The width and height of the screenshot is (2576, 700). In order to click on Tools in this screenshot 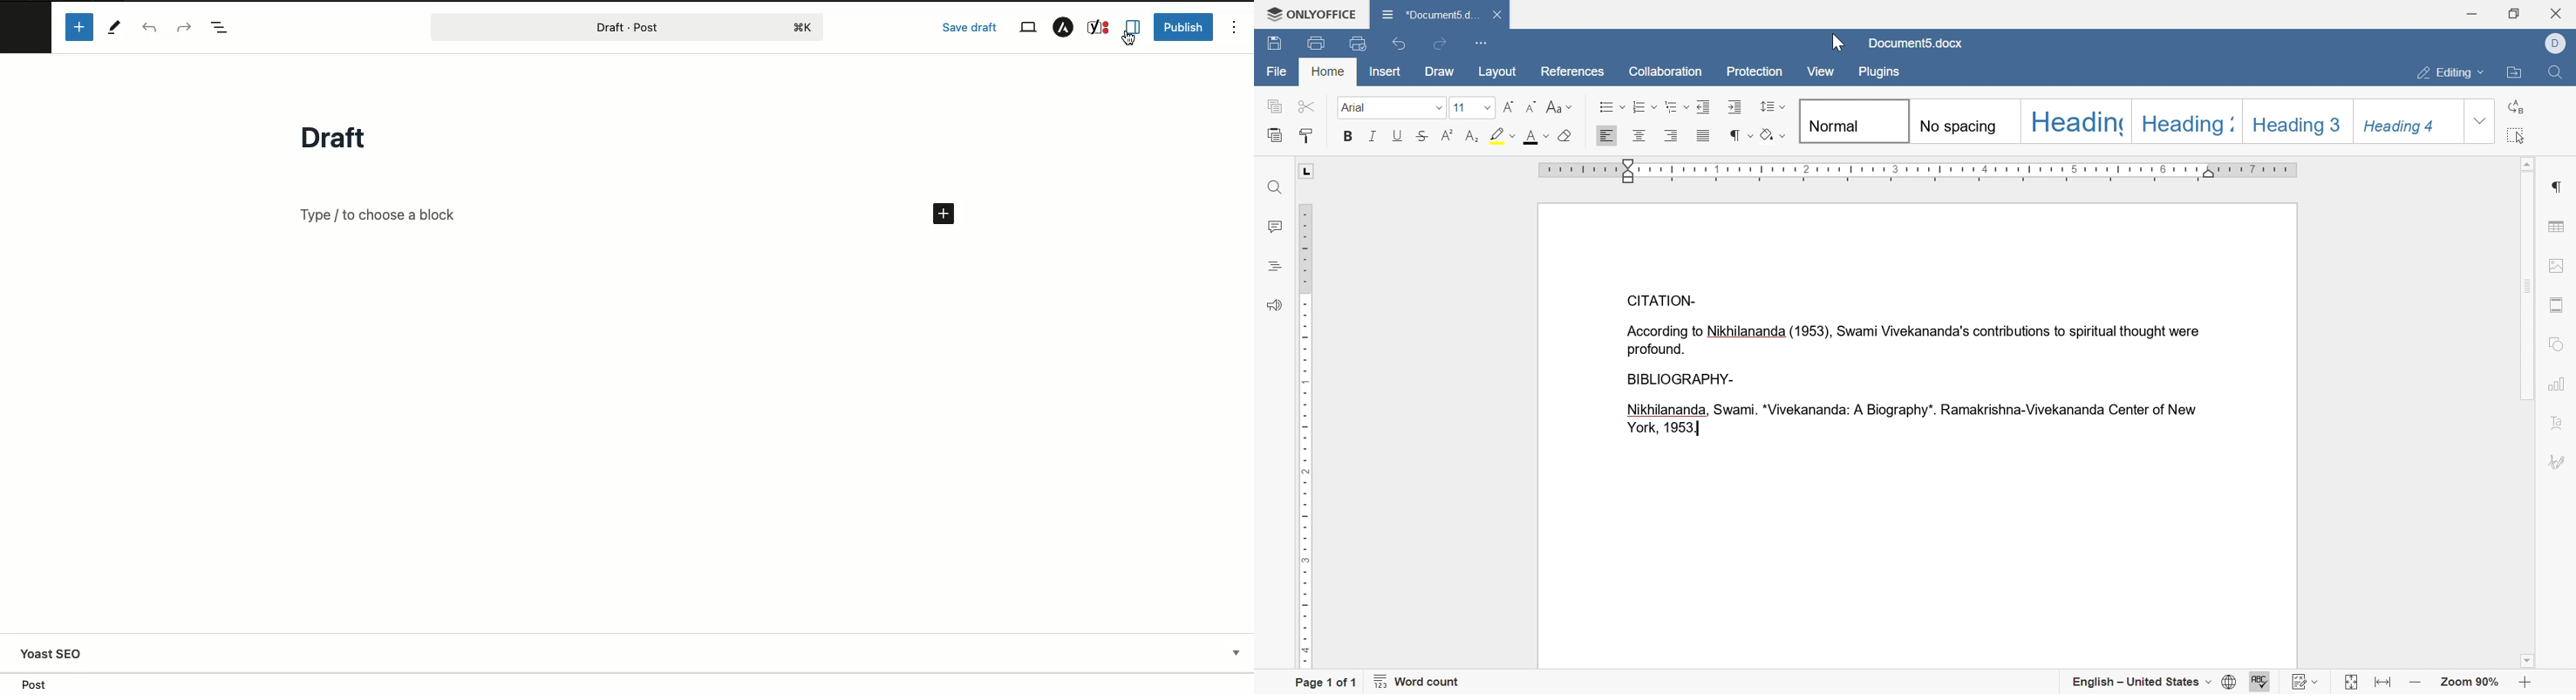, I will do `click(112, 26)`.